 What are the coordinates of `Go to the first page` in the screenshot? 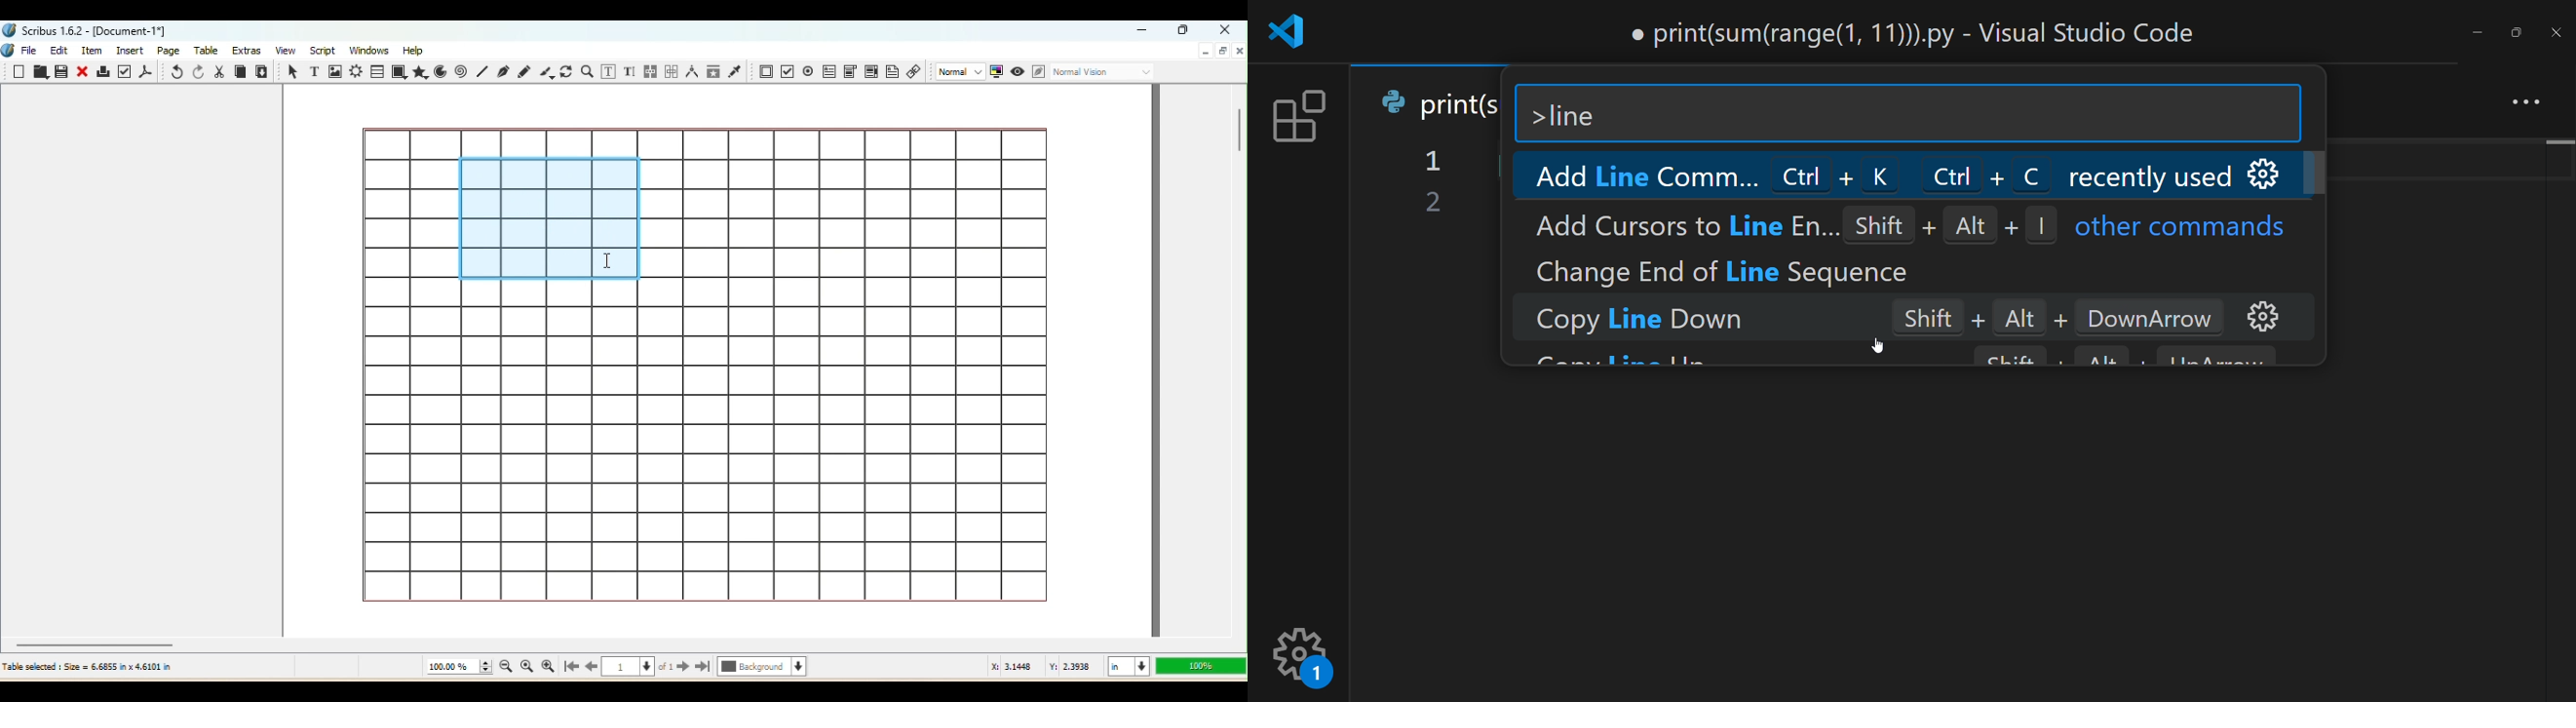 It's located at (569, 668).